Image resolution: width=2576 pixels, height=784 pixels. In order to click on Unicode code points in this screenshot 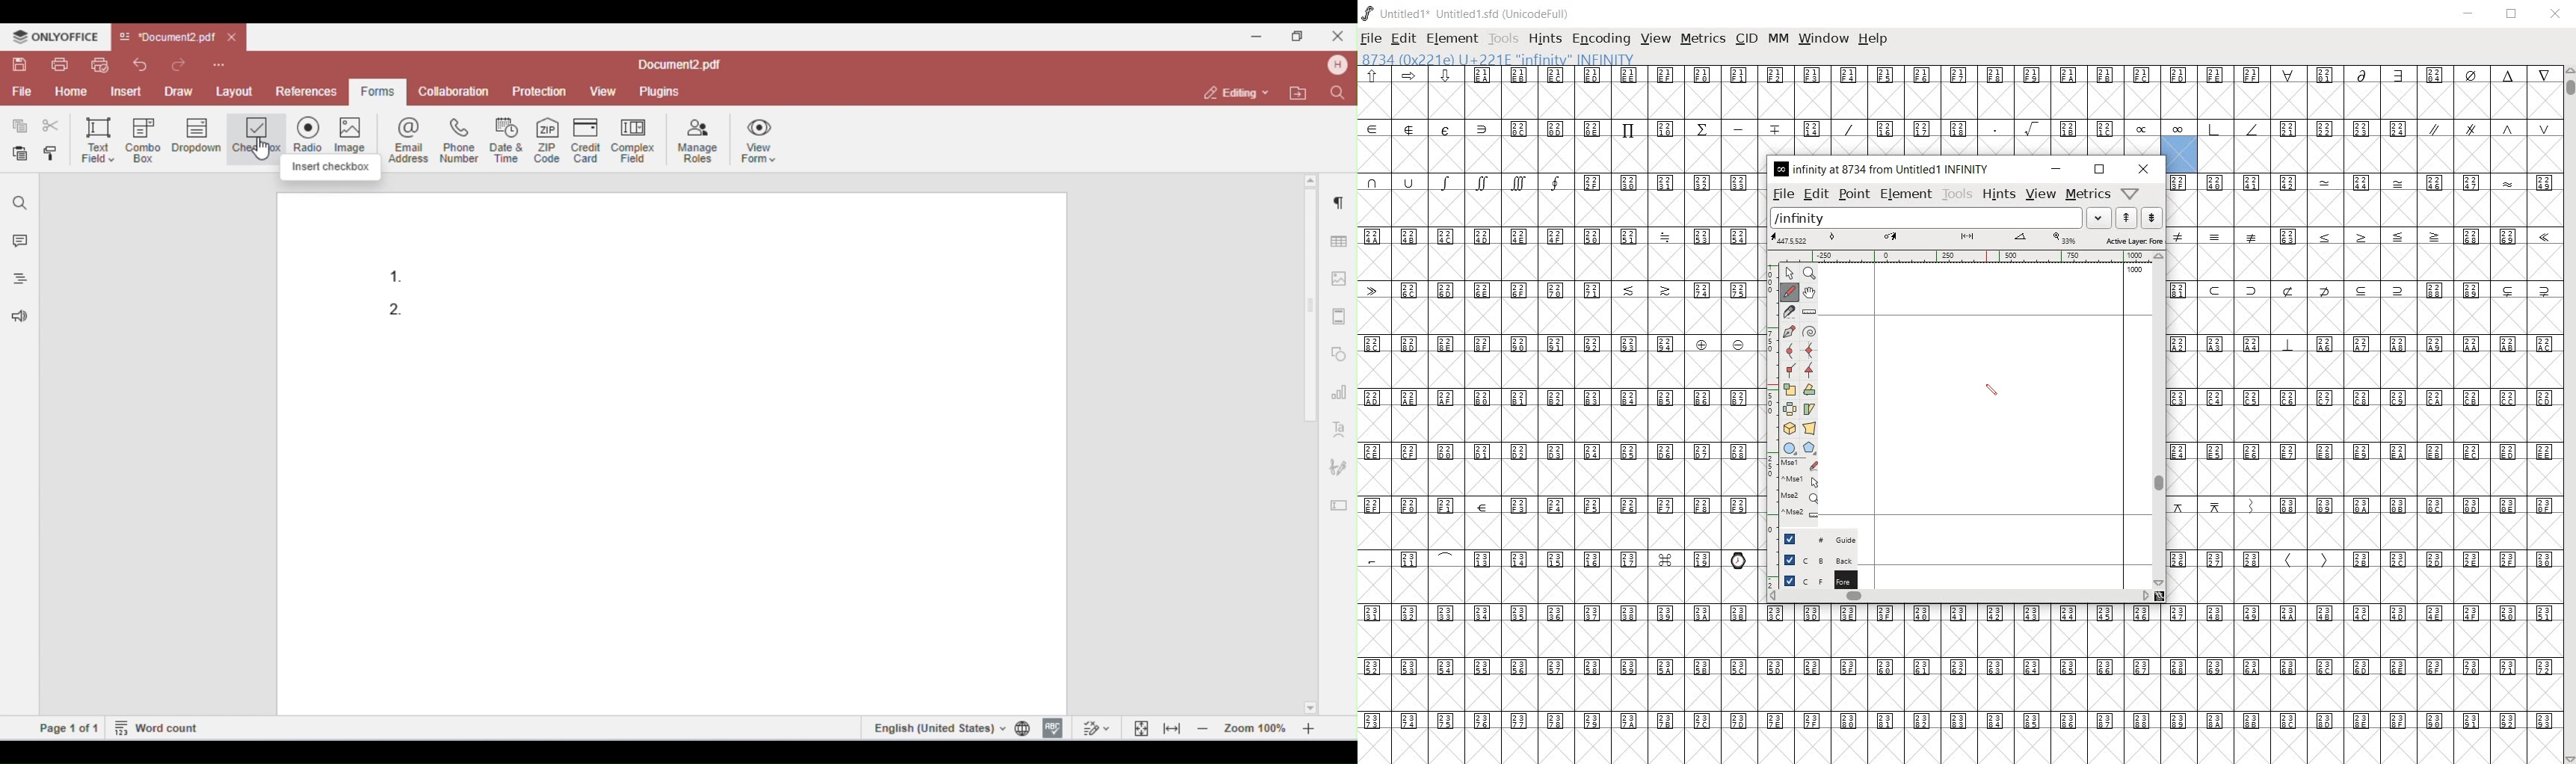, I will do `click(1959, 613)`.